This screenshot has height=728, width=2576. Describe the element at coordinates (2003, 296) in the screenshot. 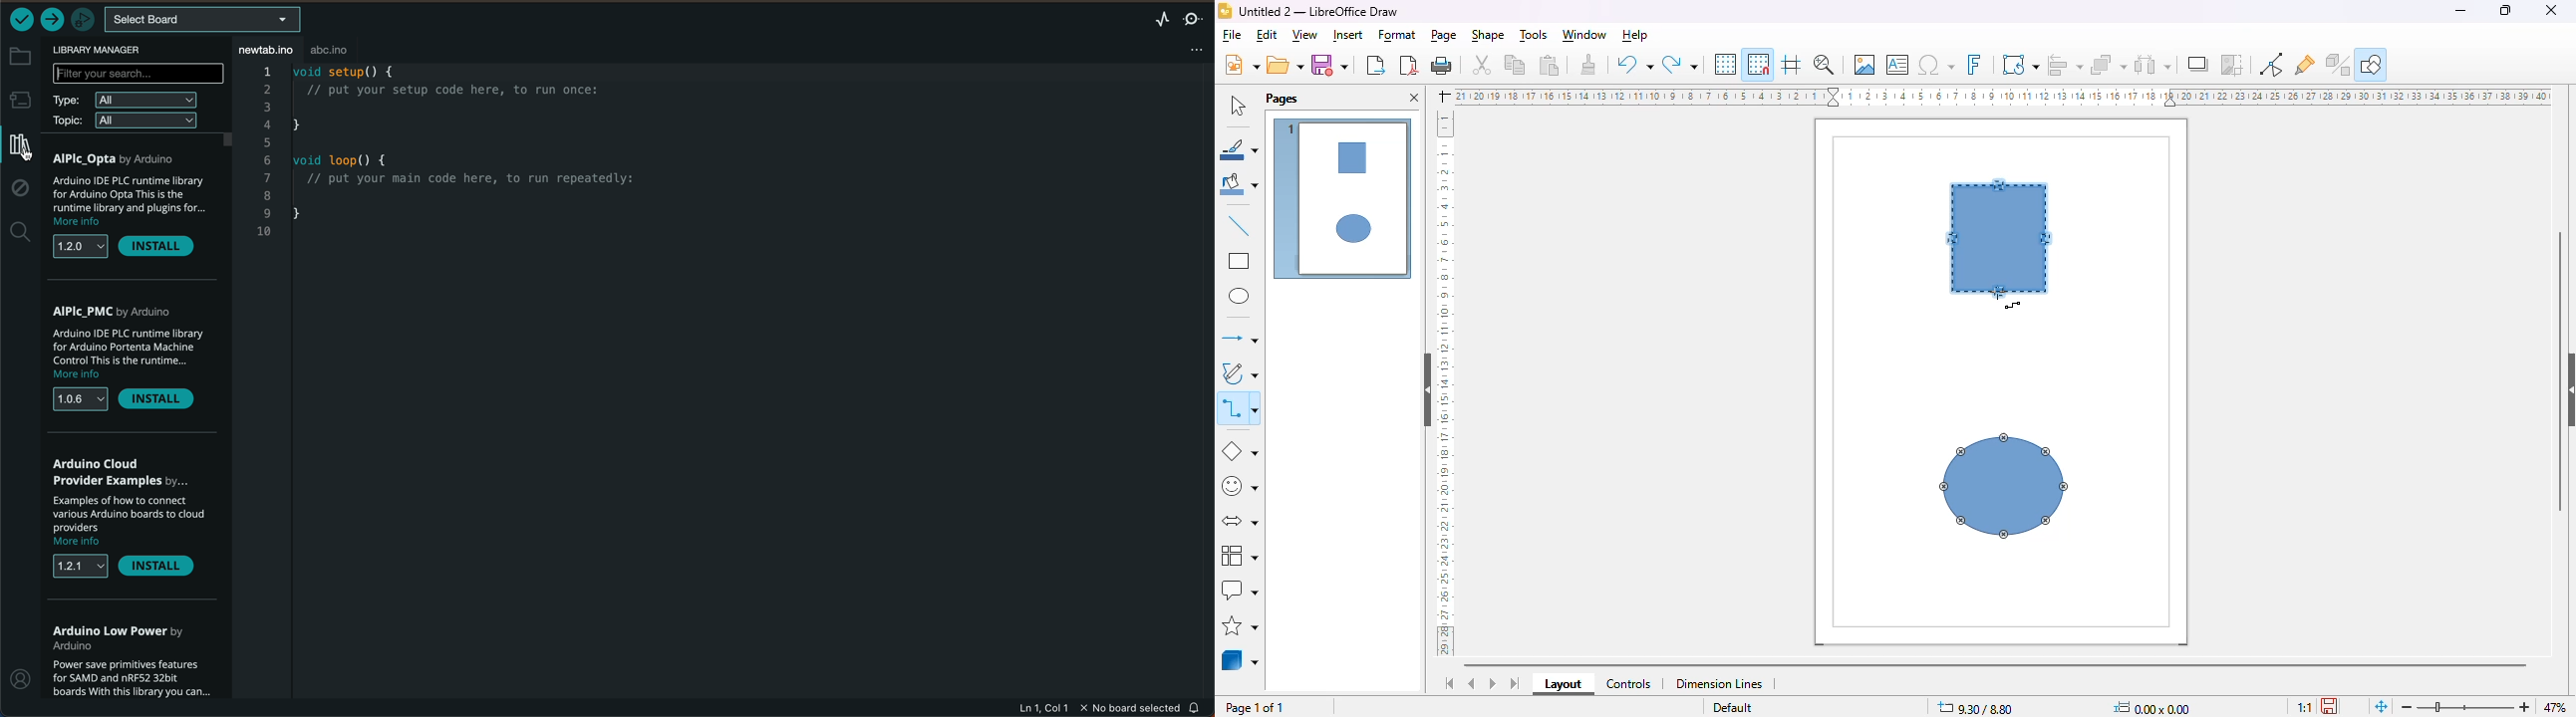

I see `cursor` at that location.